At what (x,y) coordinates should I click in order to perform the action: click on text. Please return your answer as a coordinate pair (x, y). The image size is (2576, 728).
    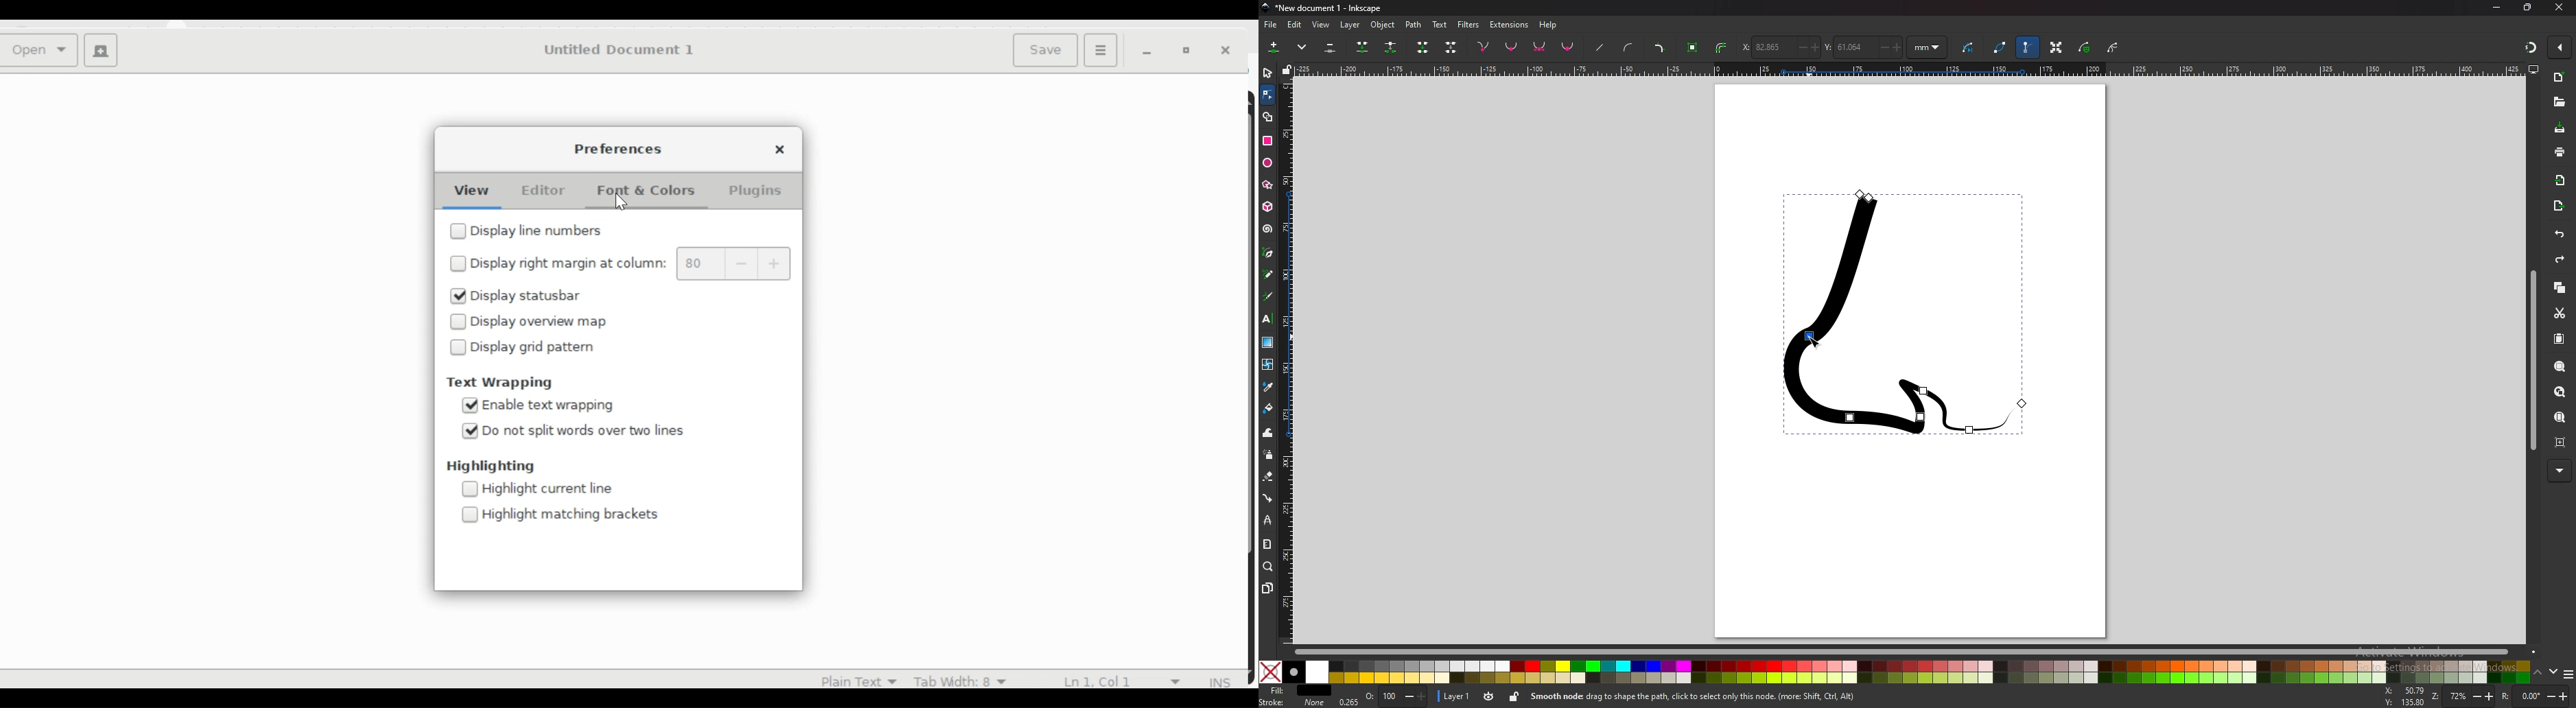
    Looking at the image, I should click on (1268, 319).